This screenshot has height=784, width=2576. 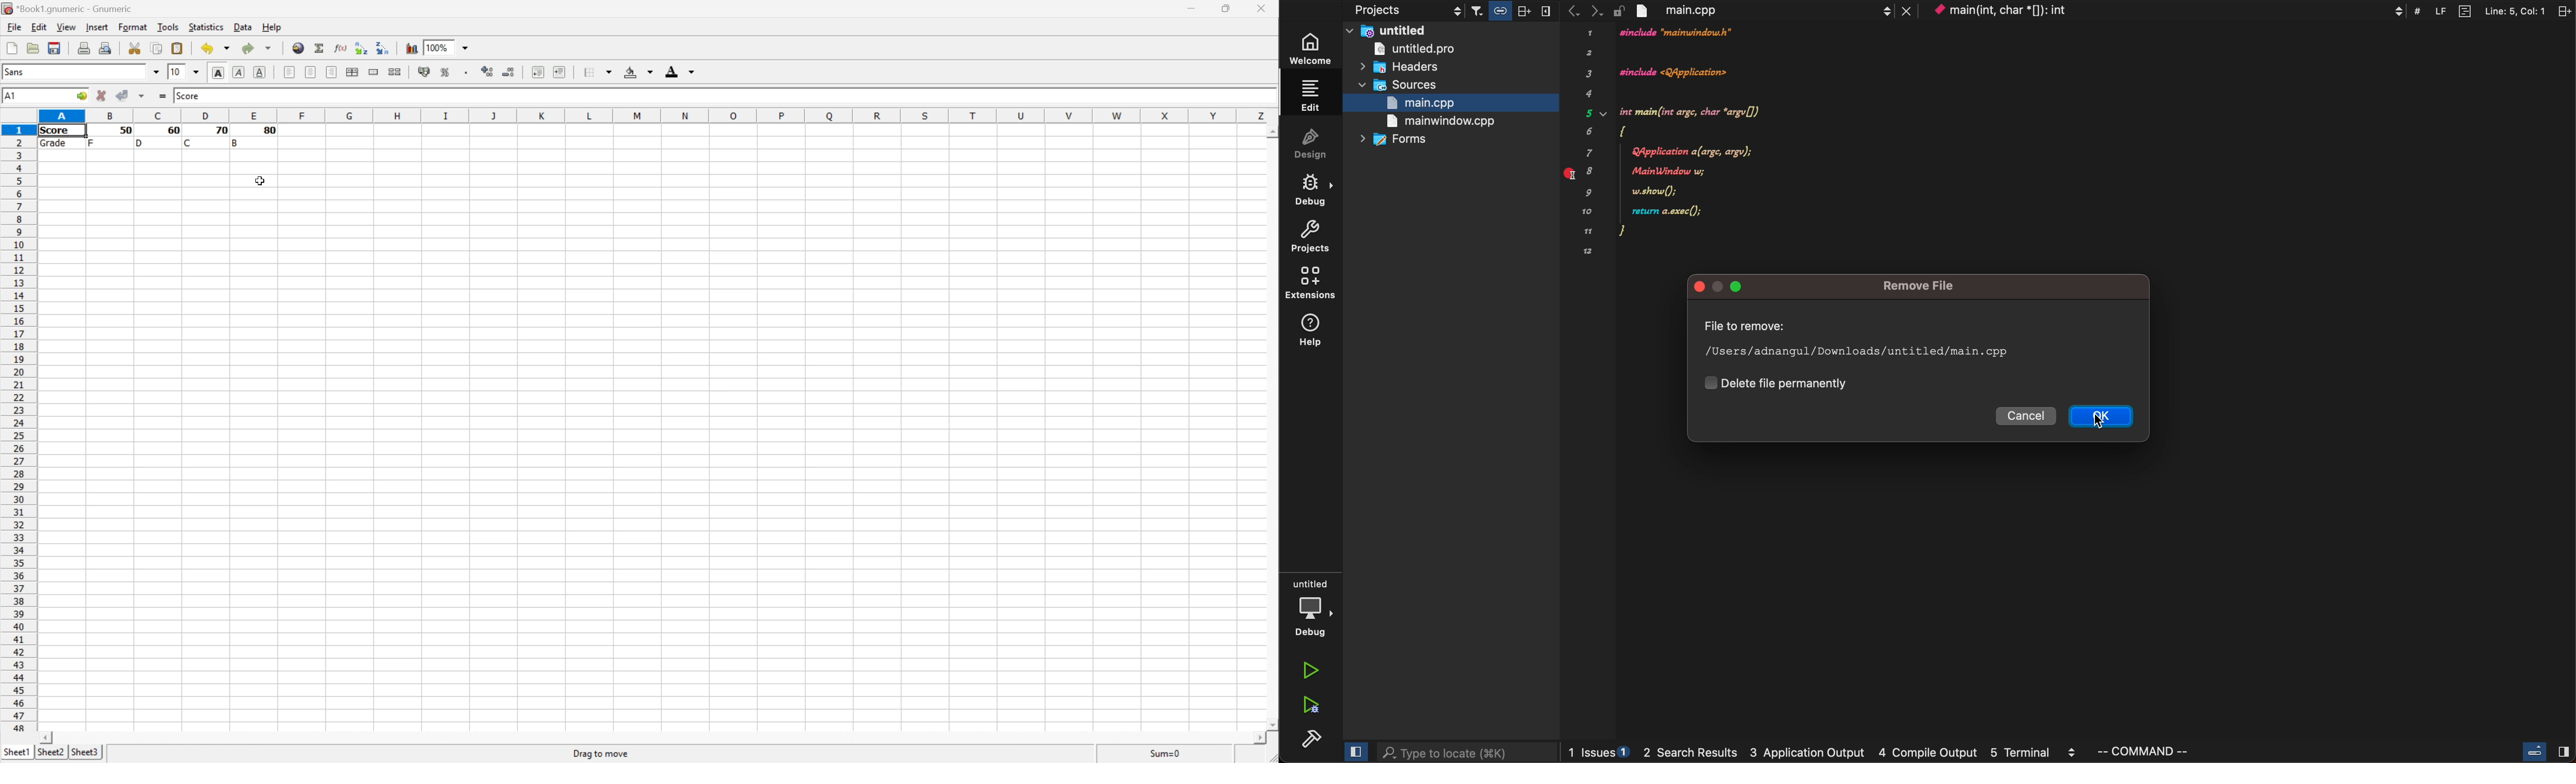 I want to click on extentions, so click(x=1311, y=284).